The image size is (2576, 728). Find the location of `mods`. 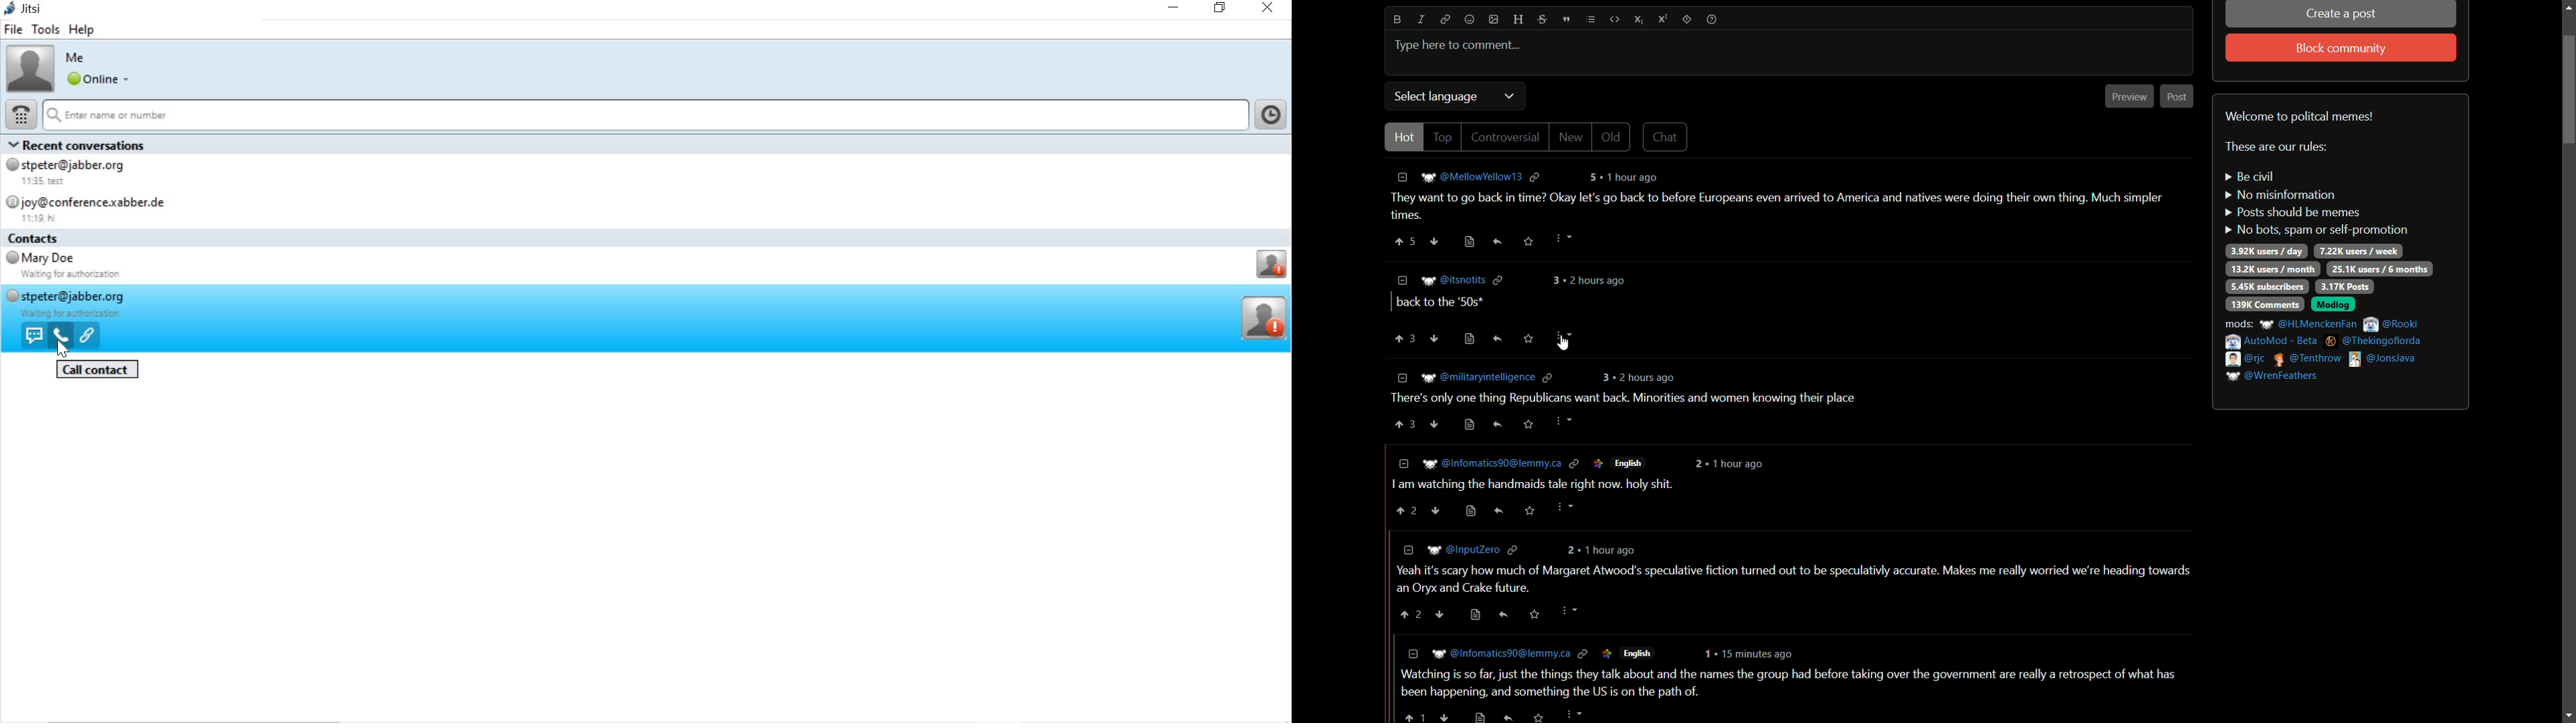

mods is located at coordinates (2326, 349).